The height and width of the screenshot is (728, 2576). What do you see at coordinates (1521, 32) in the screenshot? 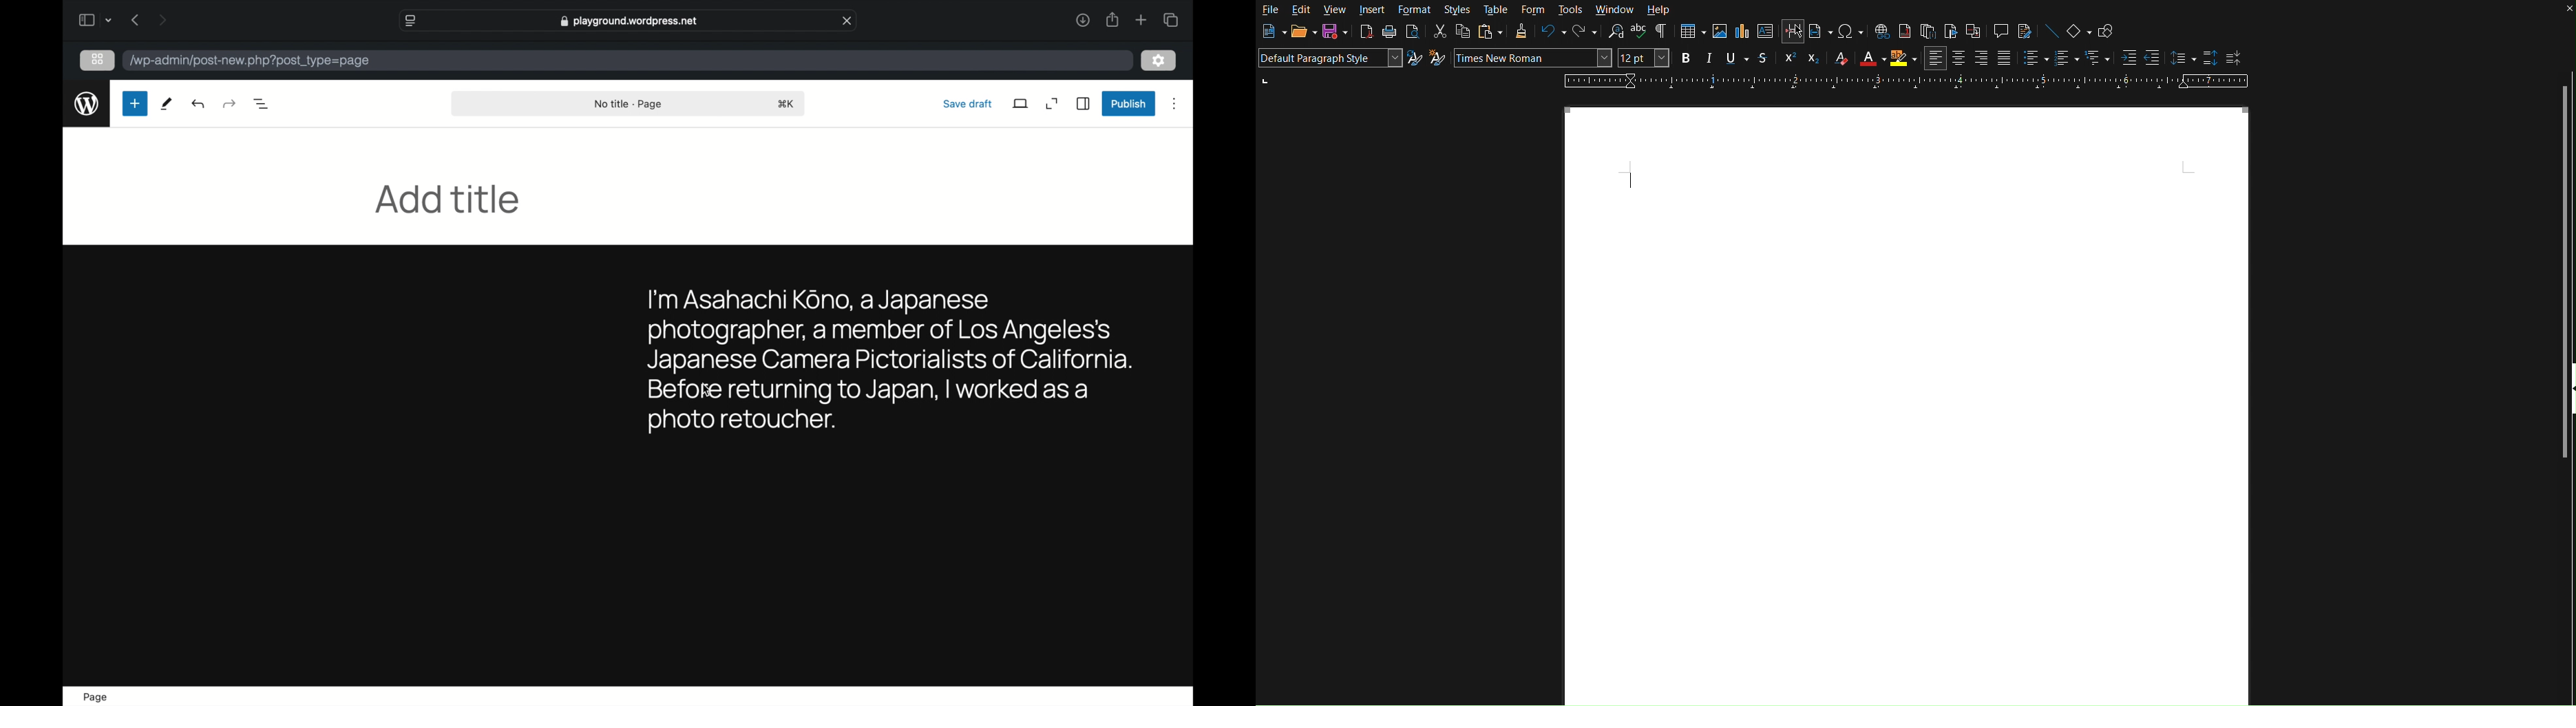
I see `Formatting` at bounding box center [1521, 32].